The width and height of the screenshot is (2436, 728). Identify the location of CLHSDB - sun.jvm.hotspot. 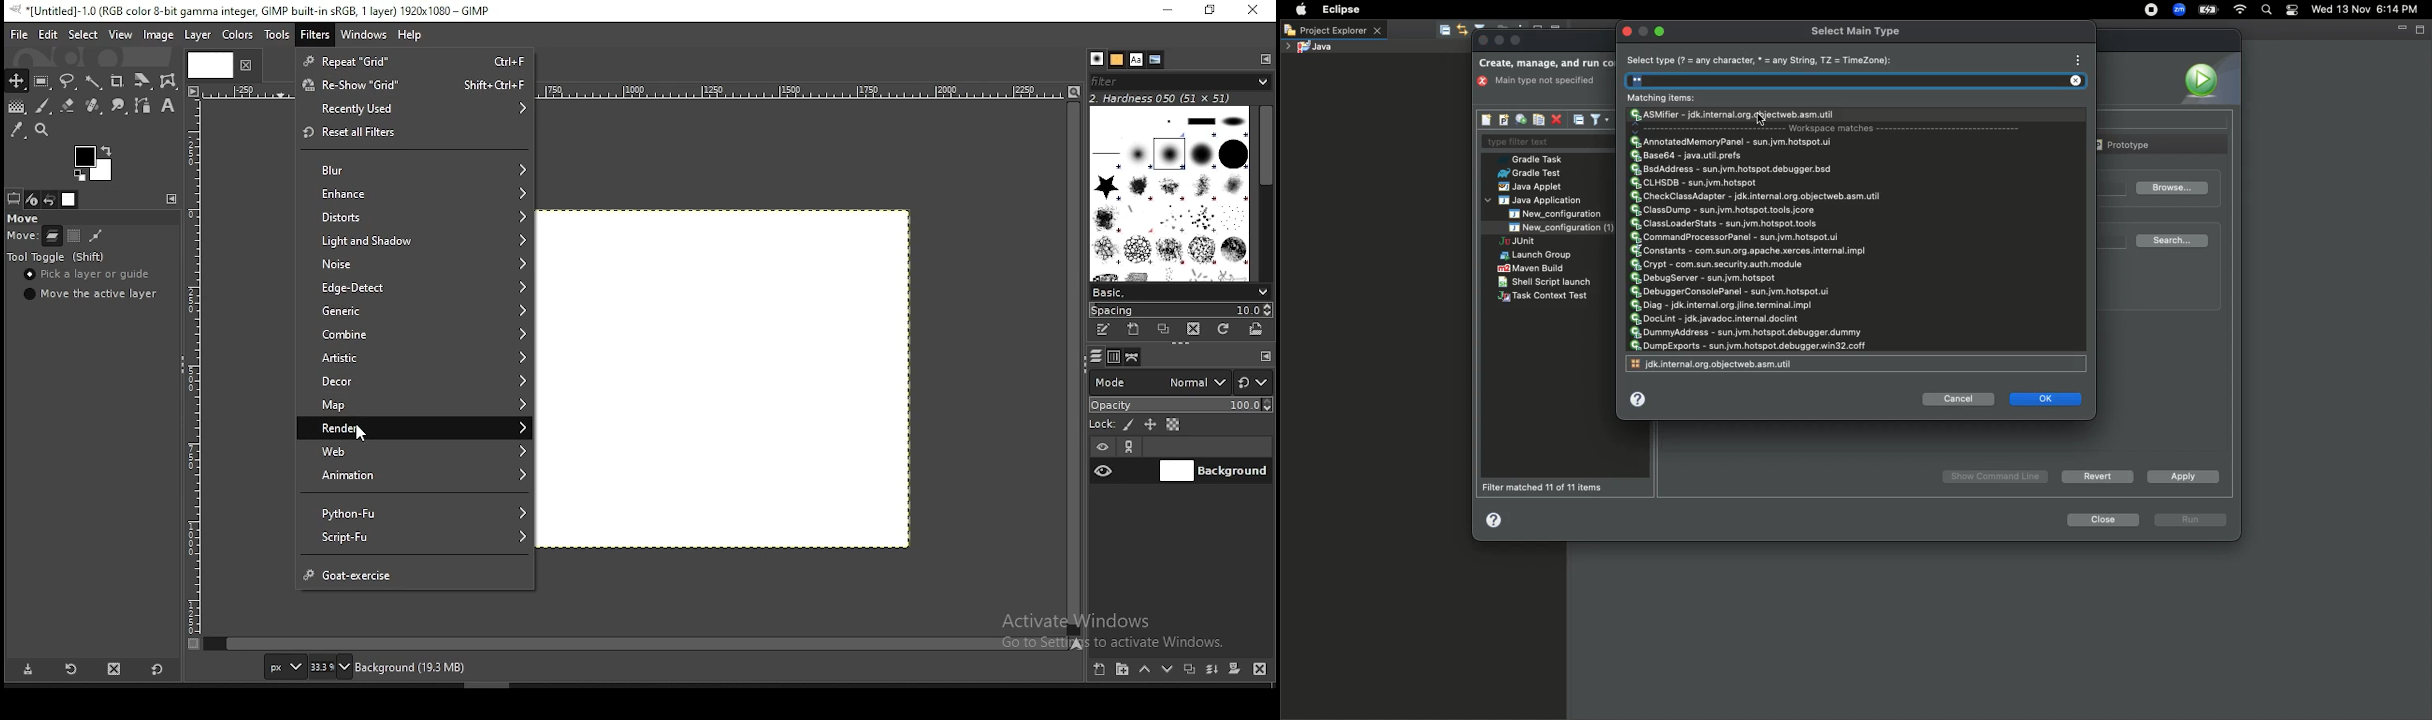
(1695, 185).